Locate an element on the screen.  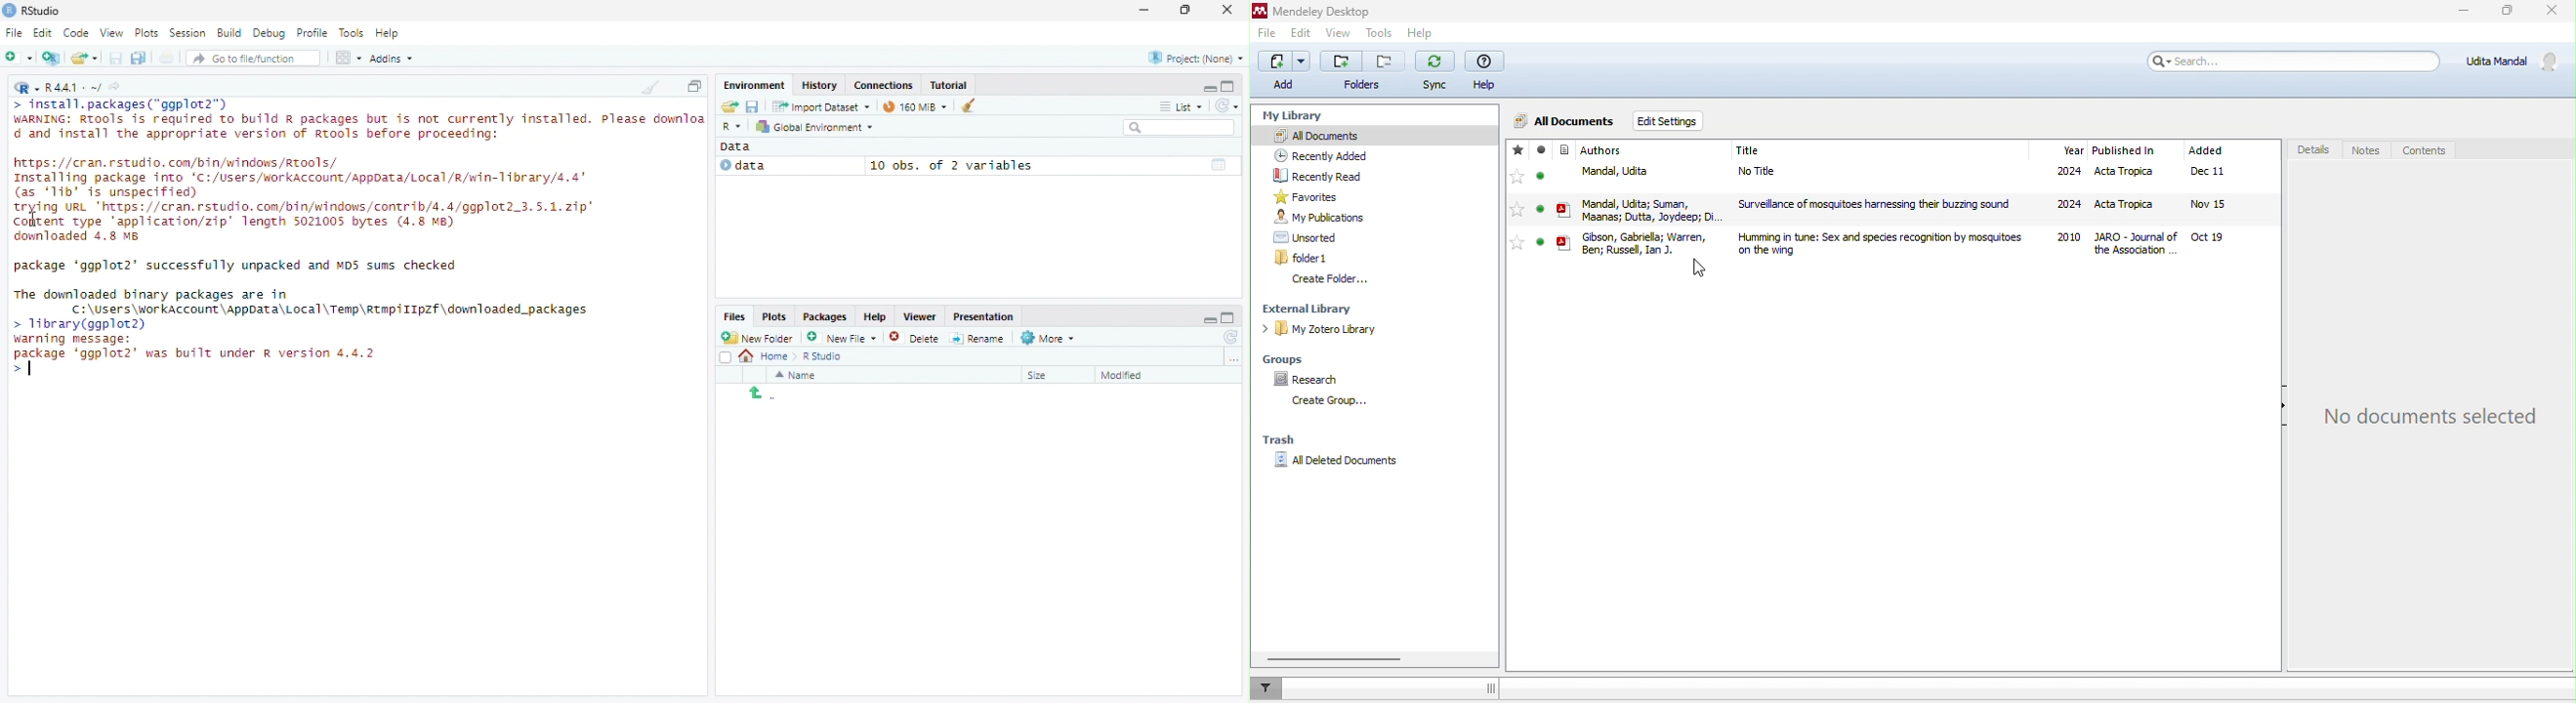
favourites is located at coordinates (1516, 200).